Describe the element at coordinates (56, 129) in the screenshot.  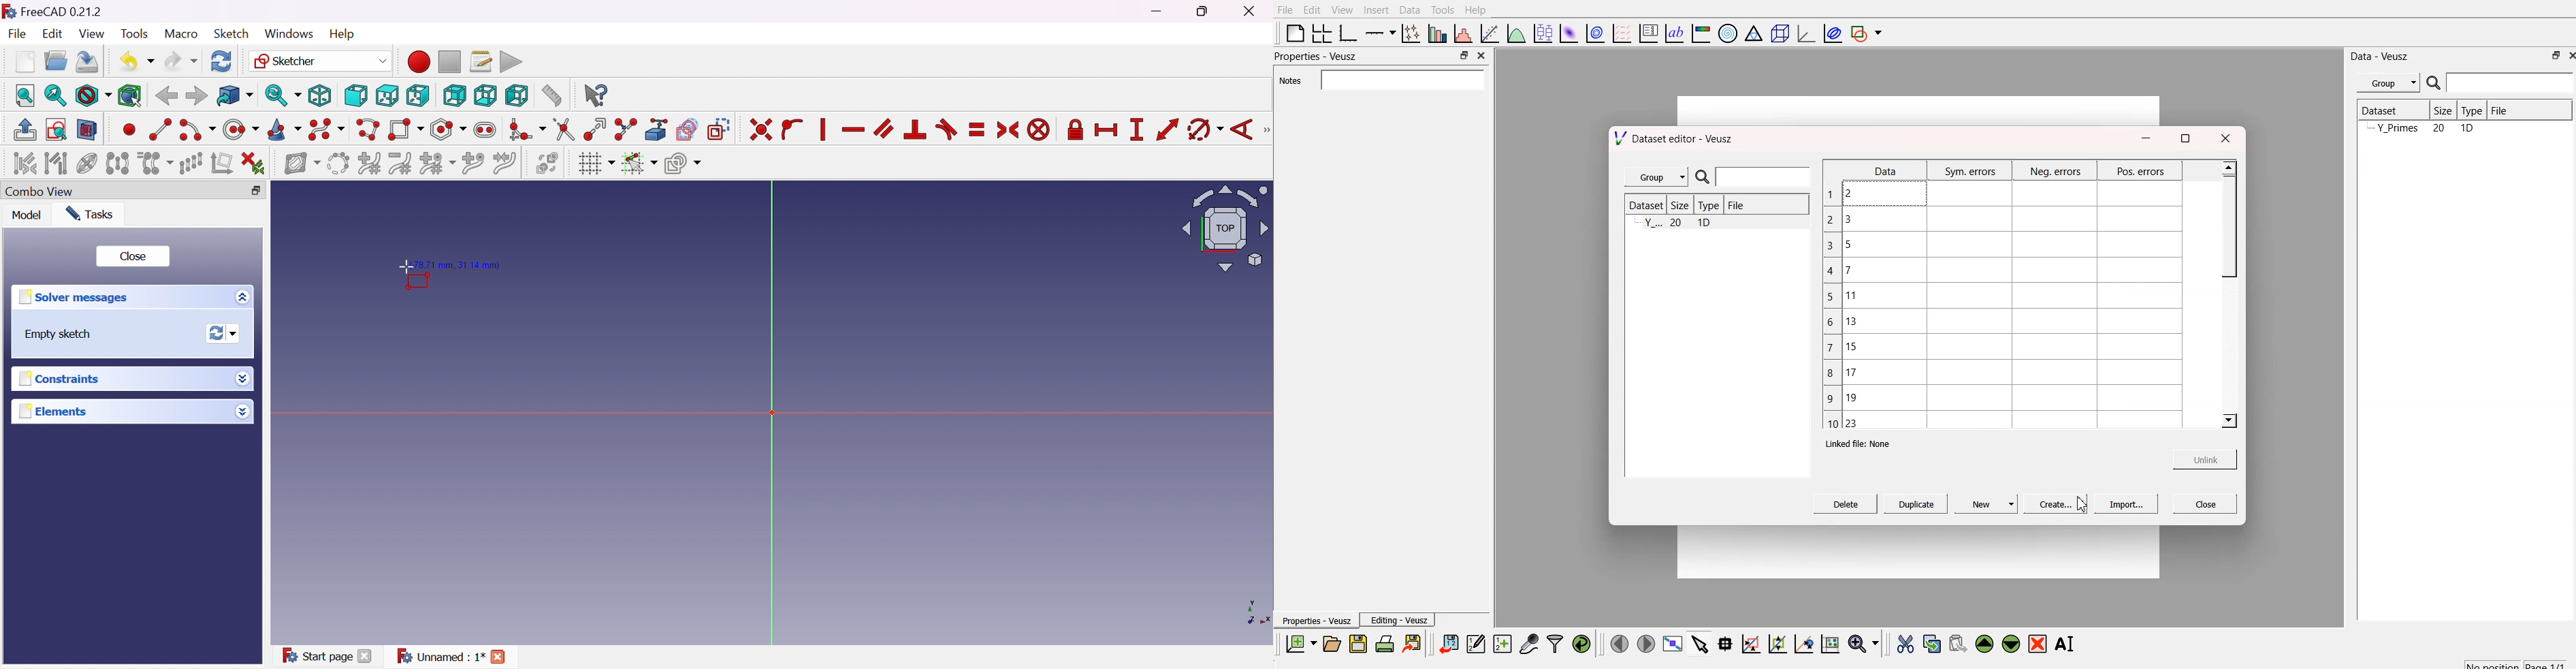
I see `View sketch` at that location.